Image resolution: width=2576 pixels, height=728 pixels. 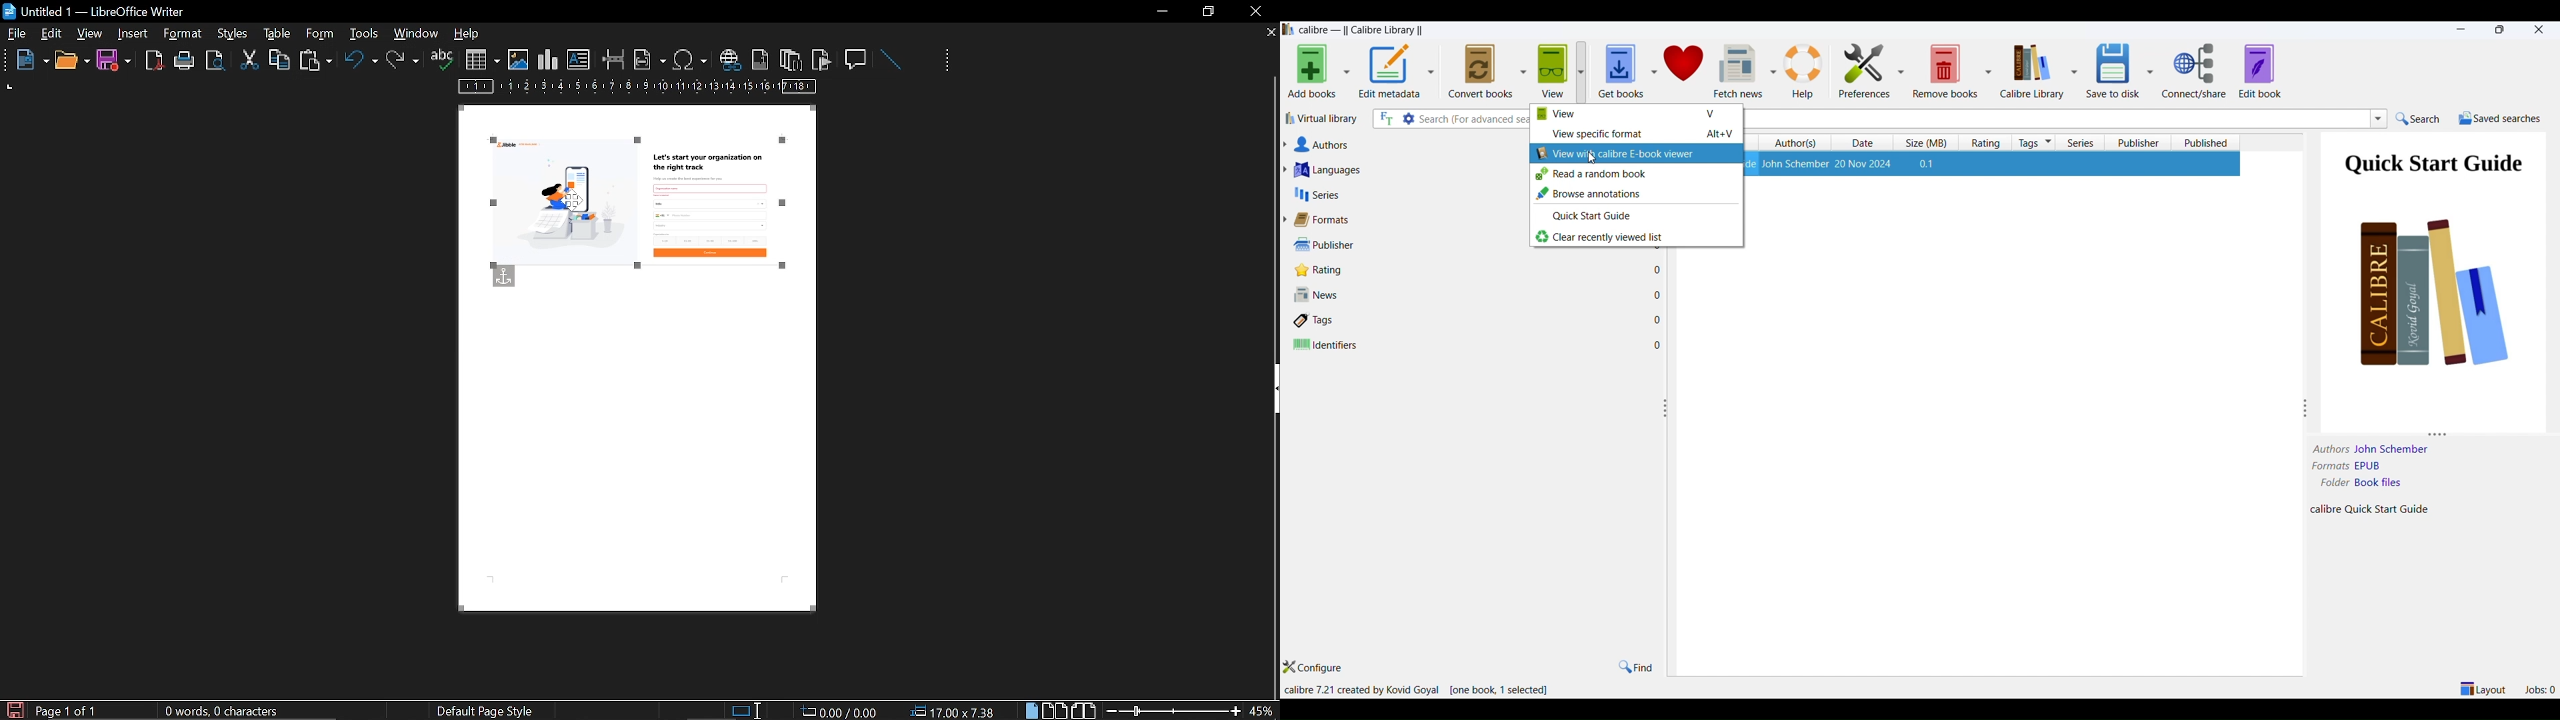 I want to click on copy, so click(x=279, y=59).